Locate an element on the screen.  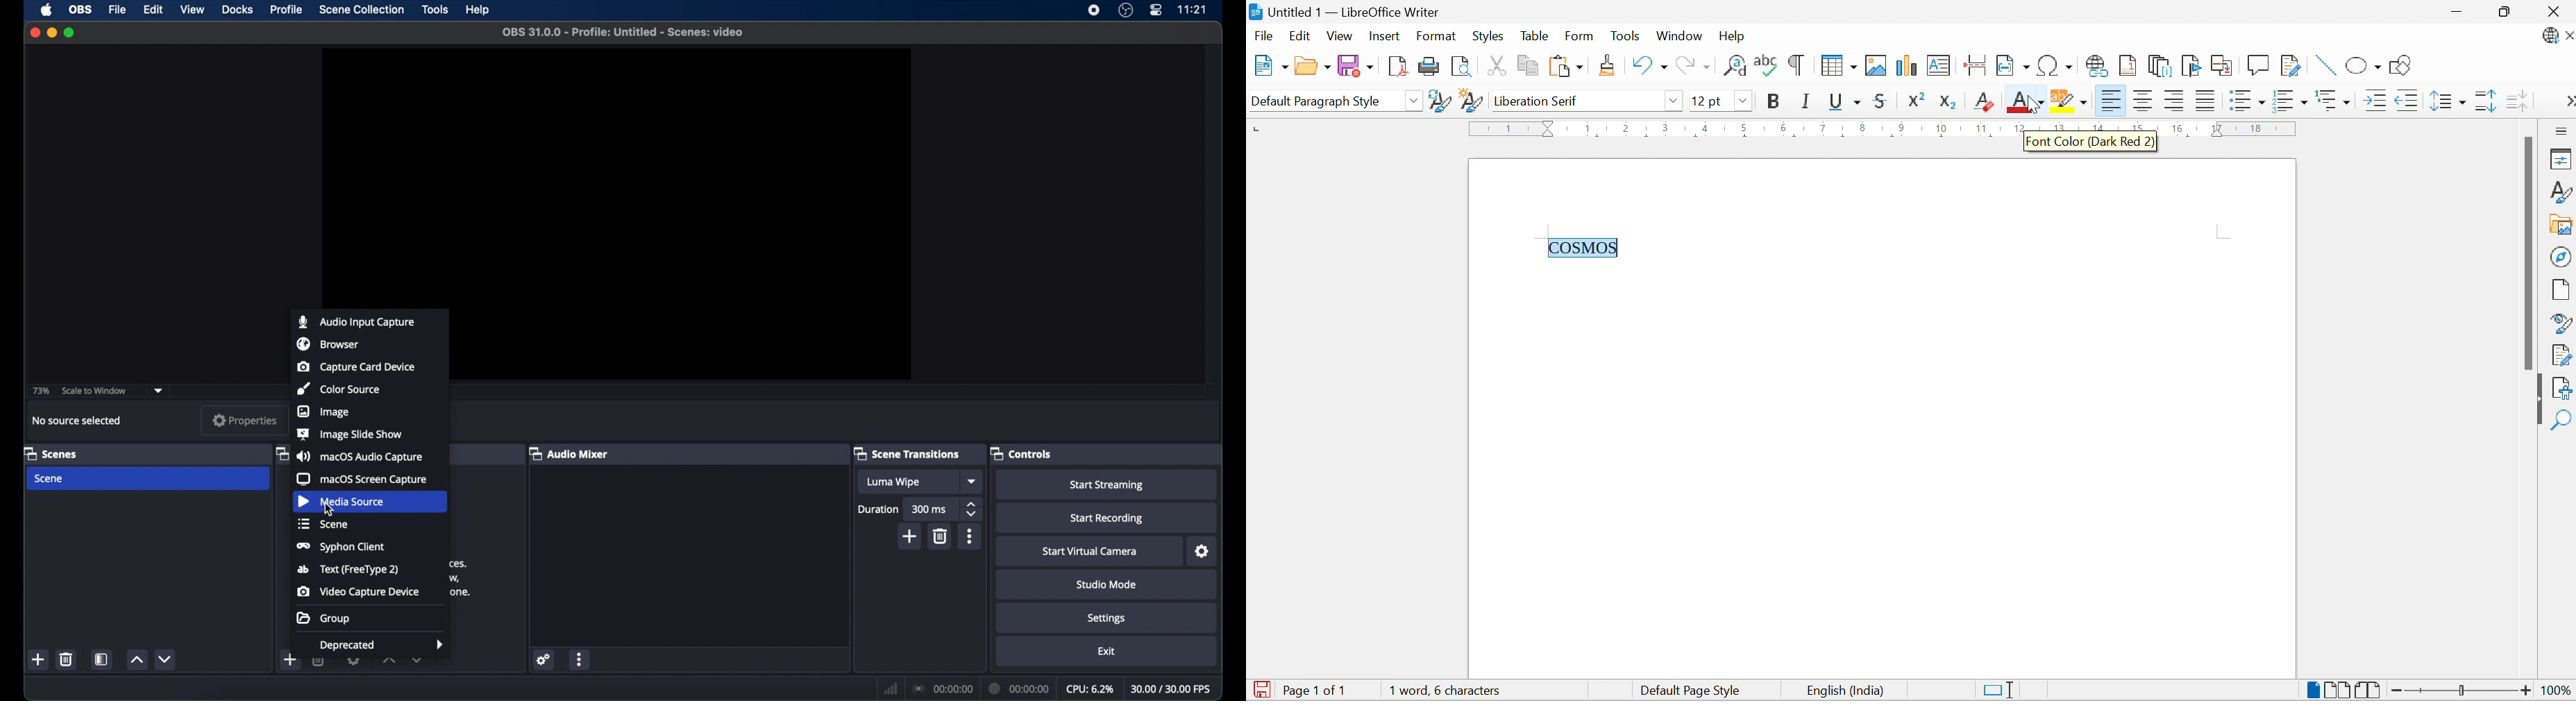
edit is located at coordinates (153, 10).